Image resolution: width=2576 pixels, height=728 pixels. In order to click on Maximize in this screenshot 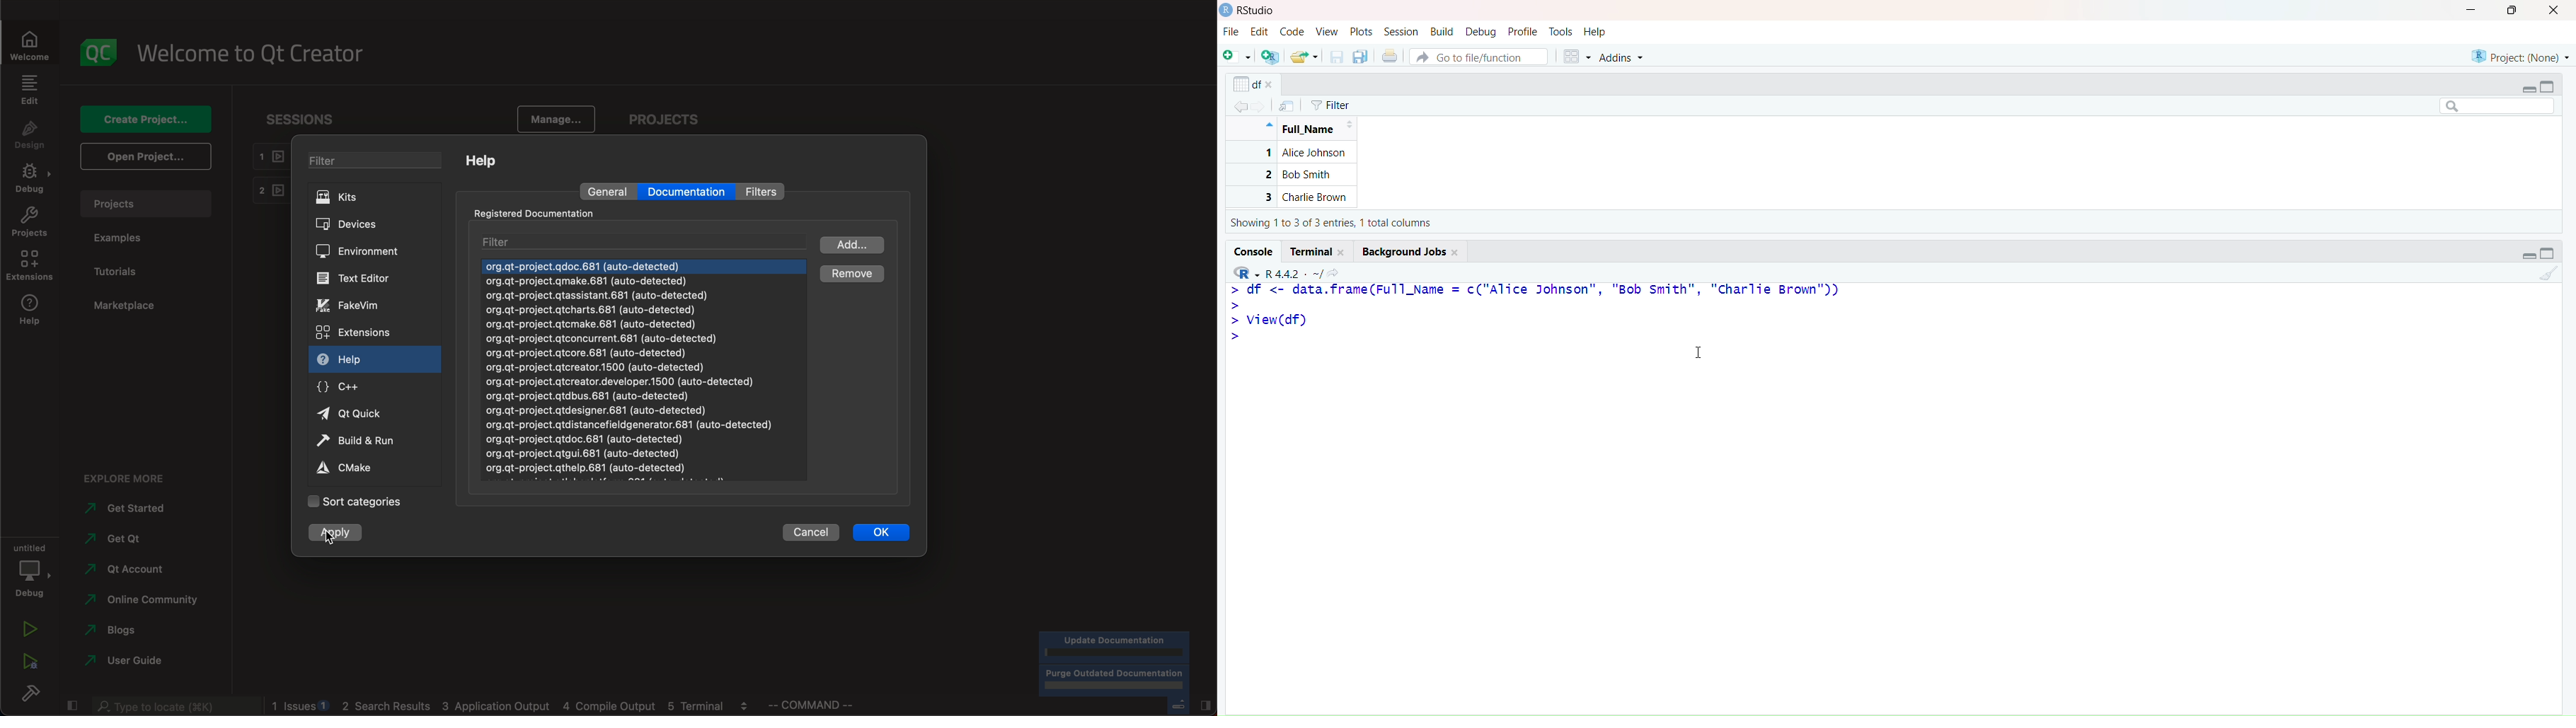, I will do `click(2552, 253)`.